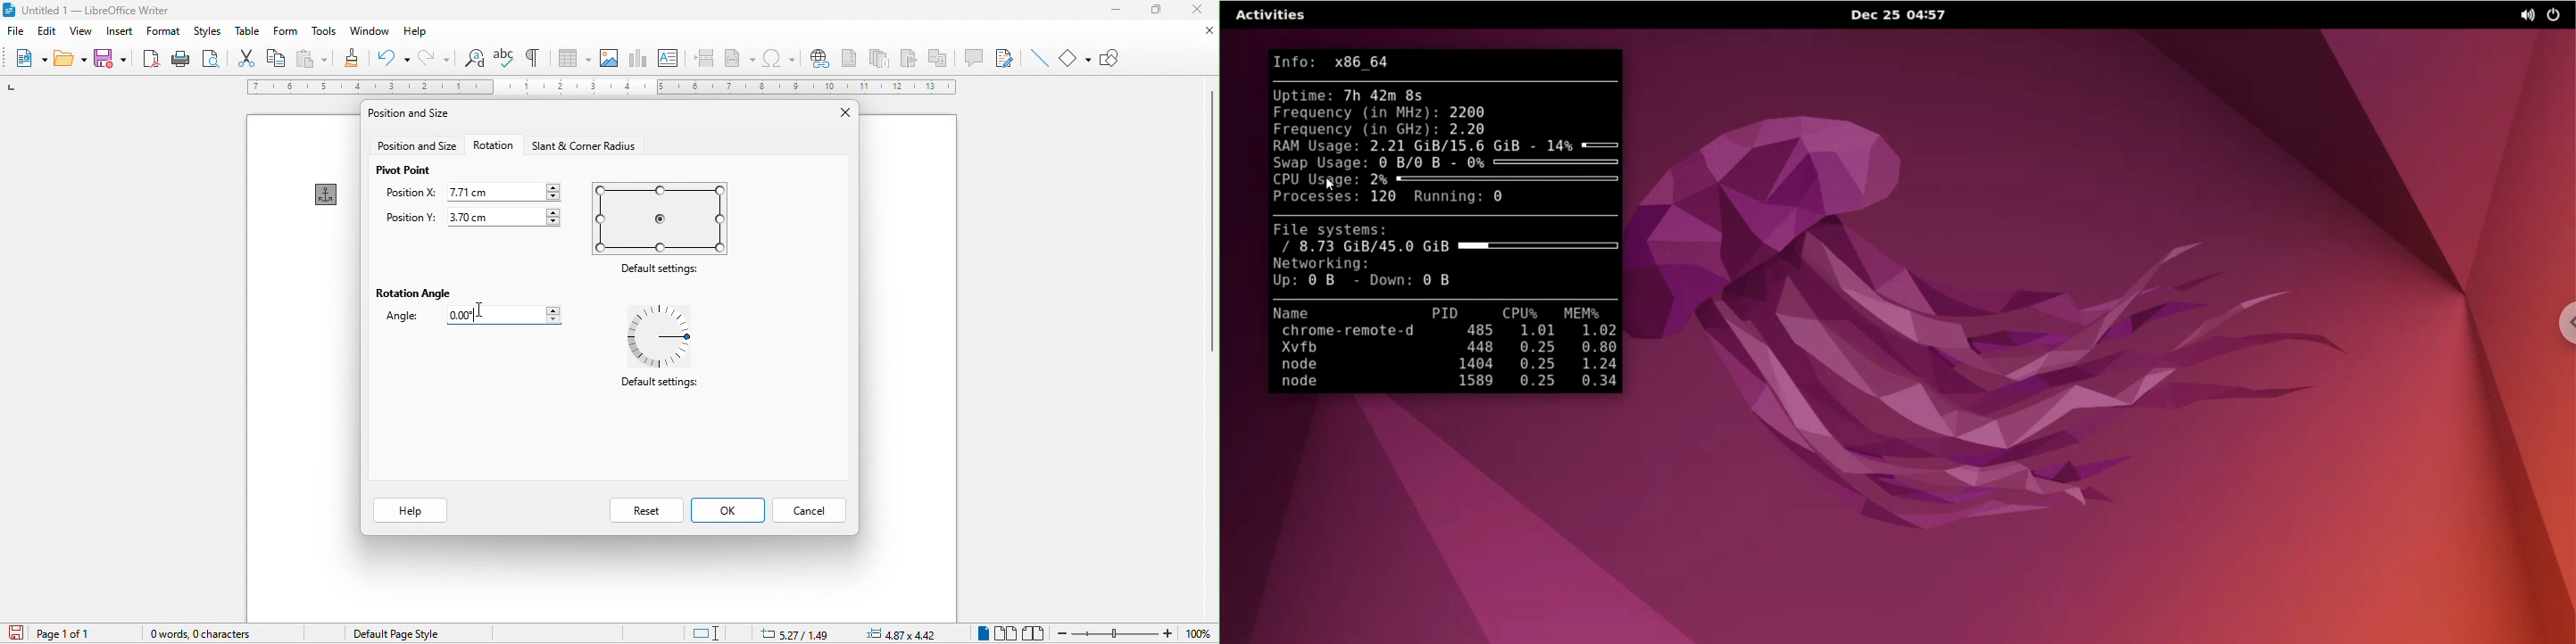 The width and height of the screenshot is (2576, 644). What do you see at coordinates (211, 60) in the screenshot?
I see `print preview` at bounding box center [211, 60].